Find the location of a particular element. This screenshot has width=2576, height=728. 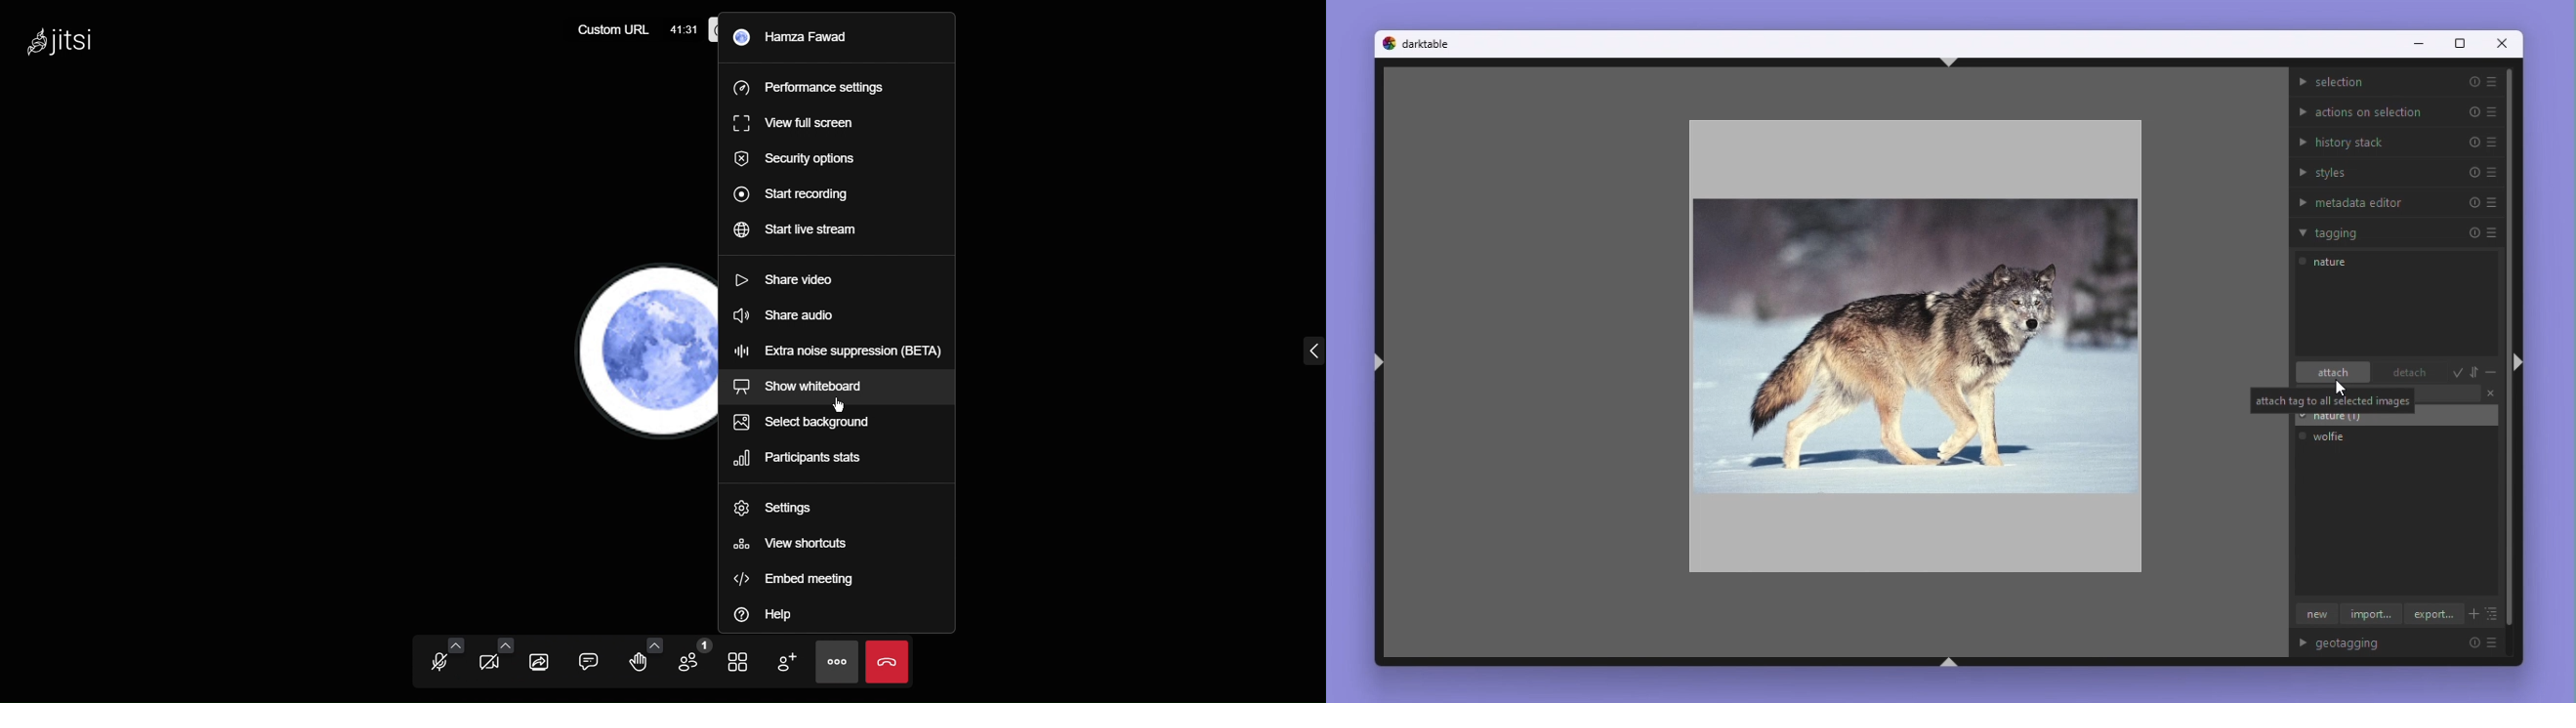

Text is located at coordinates (2332, 400).